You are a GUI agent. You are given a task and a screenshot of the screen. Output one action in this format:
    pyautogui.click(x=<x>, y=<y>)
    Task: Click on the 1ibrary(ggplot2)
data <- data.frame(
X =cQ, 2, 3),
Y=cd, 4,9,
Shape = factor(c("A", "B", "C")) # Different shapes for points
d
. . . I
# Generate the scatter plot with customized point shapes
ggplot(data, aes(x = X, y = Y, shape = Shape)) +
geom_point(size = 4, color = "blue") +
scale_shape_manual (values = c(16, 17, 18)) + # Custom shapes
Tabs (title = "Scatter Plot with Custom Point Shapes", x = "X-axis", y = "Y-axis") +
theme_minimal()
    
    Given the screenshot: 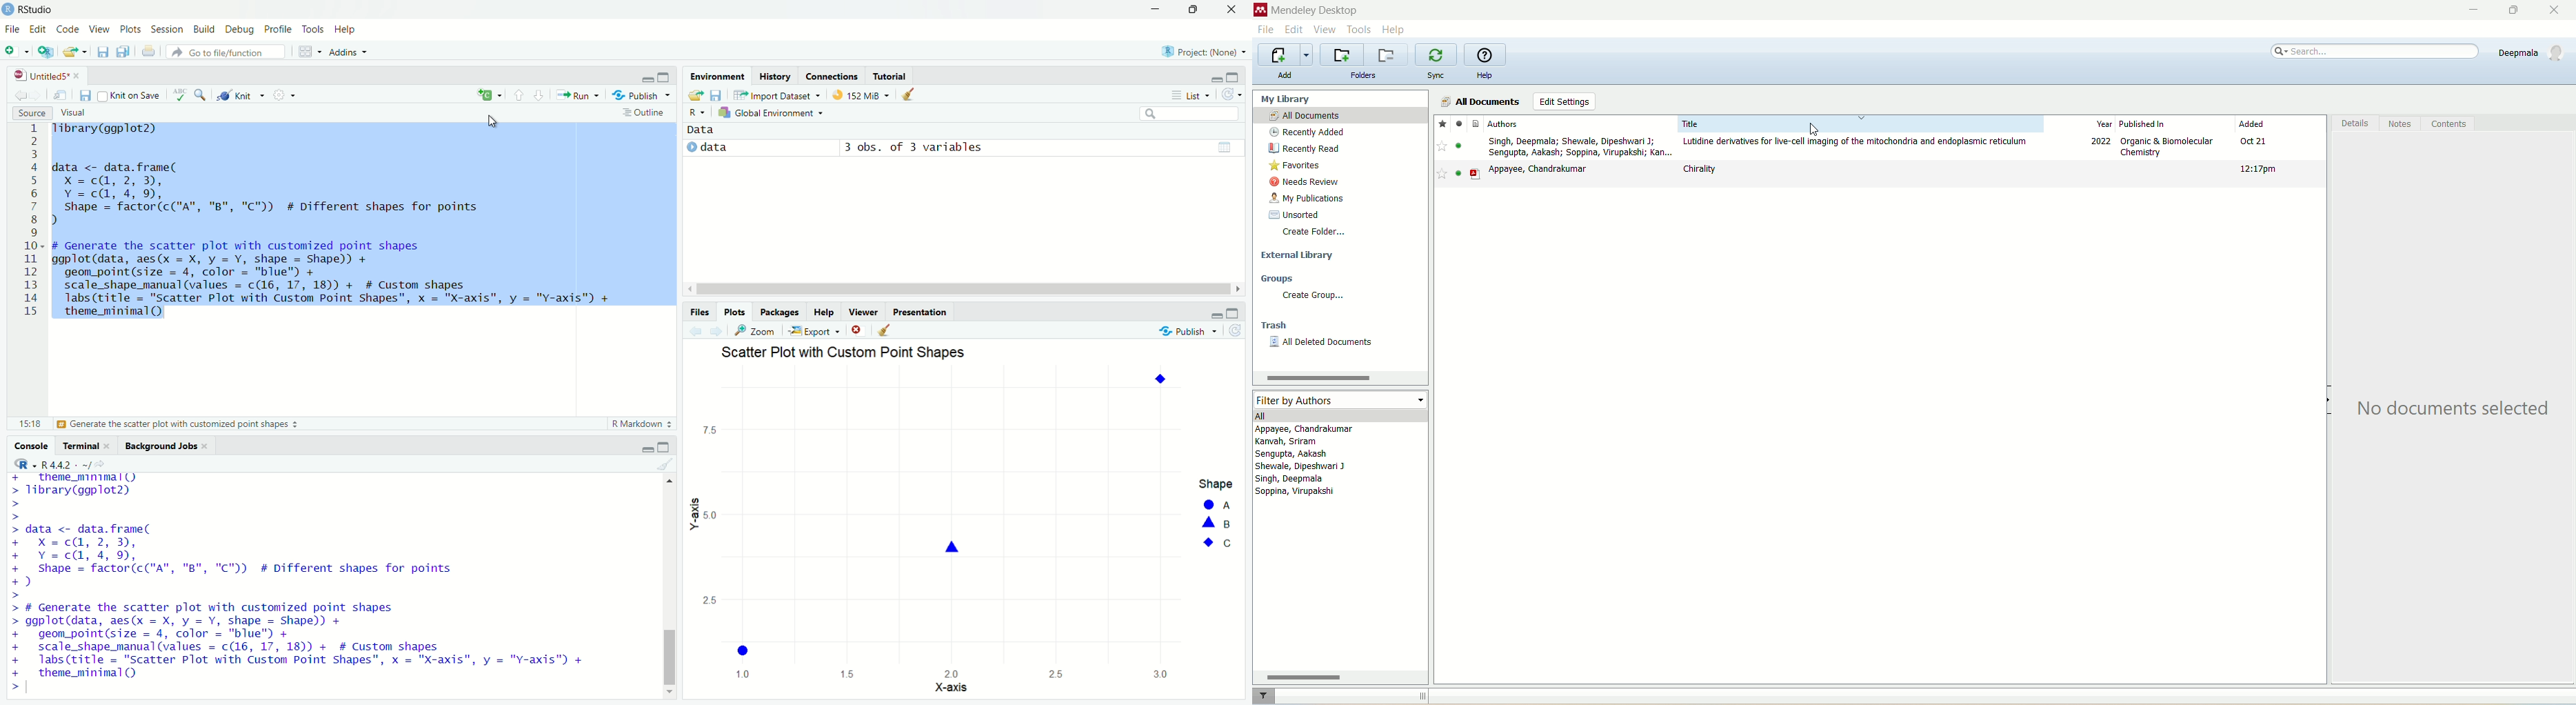 What is the action you would take?
    pyautogui.click(x=333, y=222)
    